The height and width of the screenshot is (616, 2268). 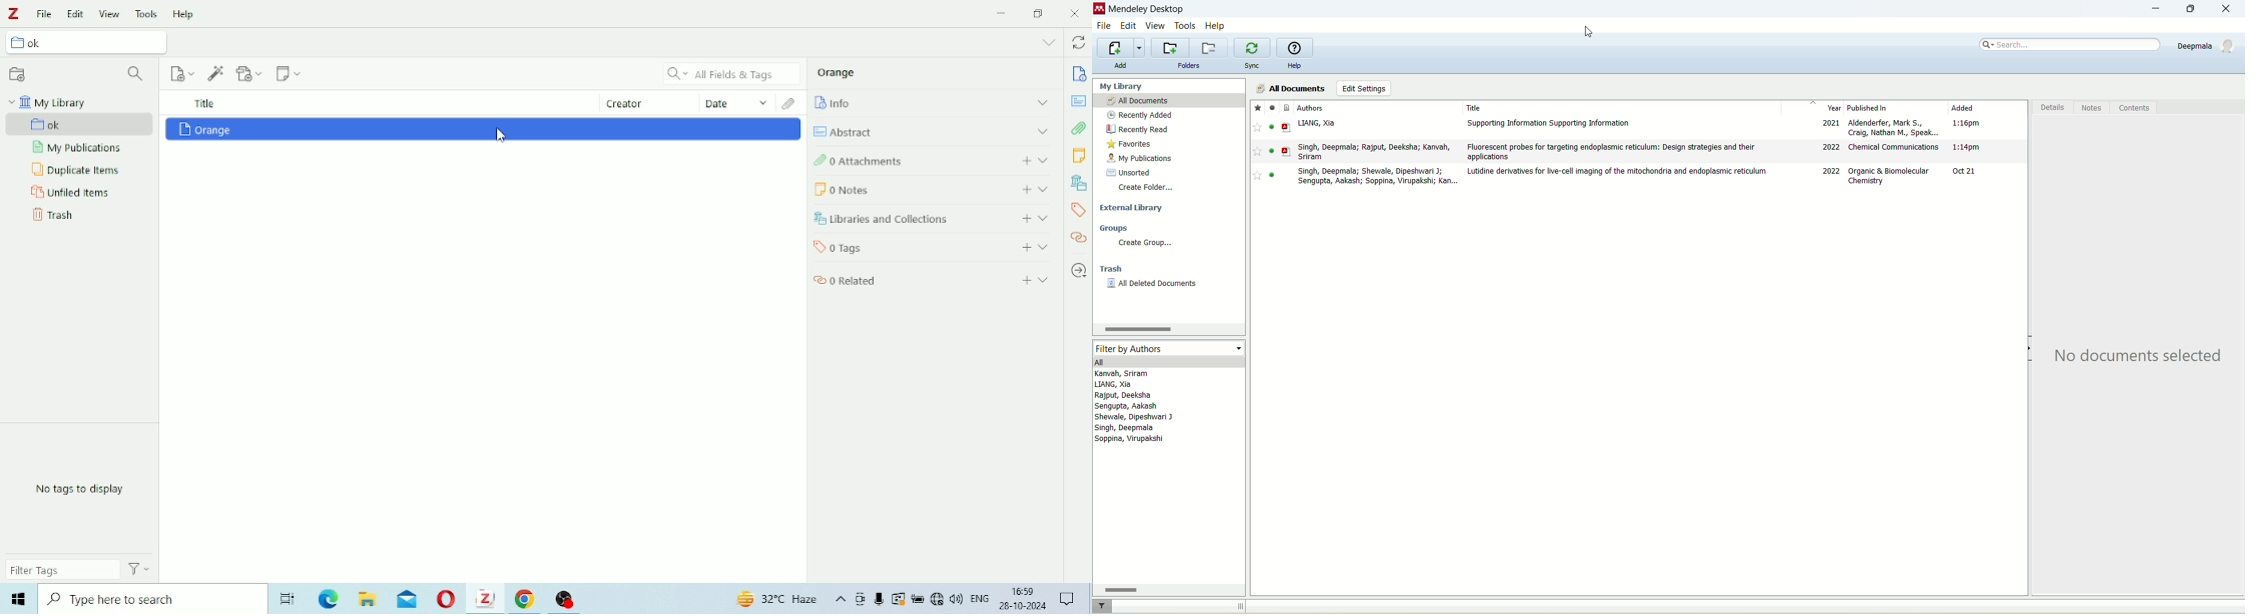 What do you see at coordinates (1105, 26) in the screenshot?
I see `file` at bounding box center [1105, 26].